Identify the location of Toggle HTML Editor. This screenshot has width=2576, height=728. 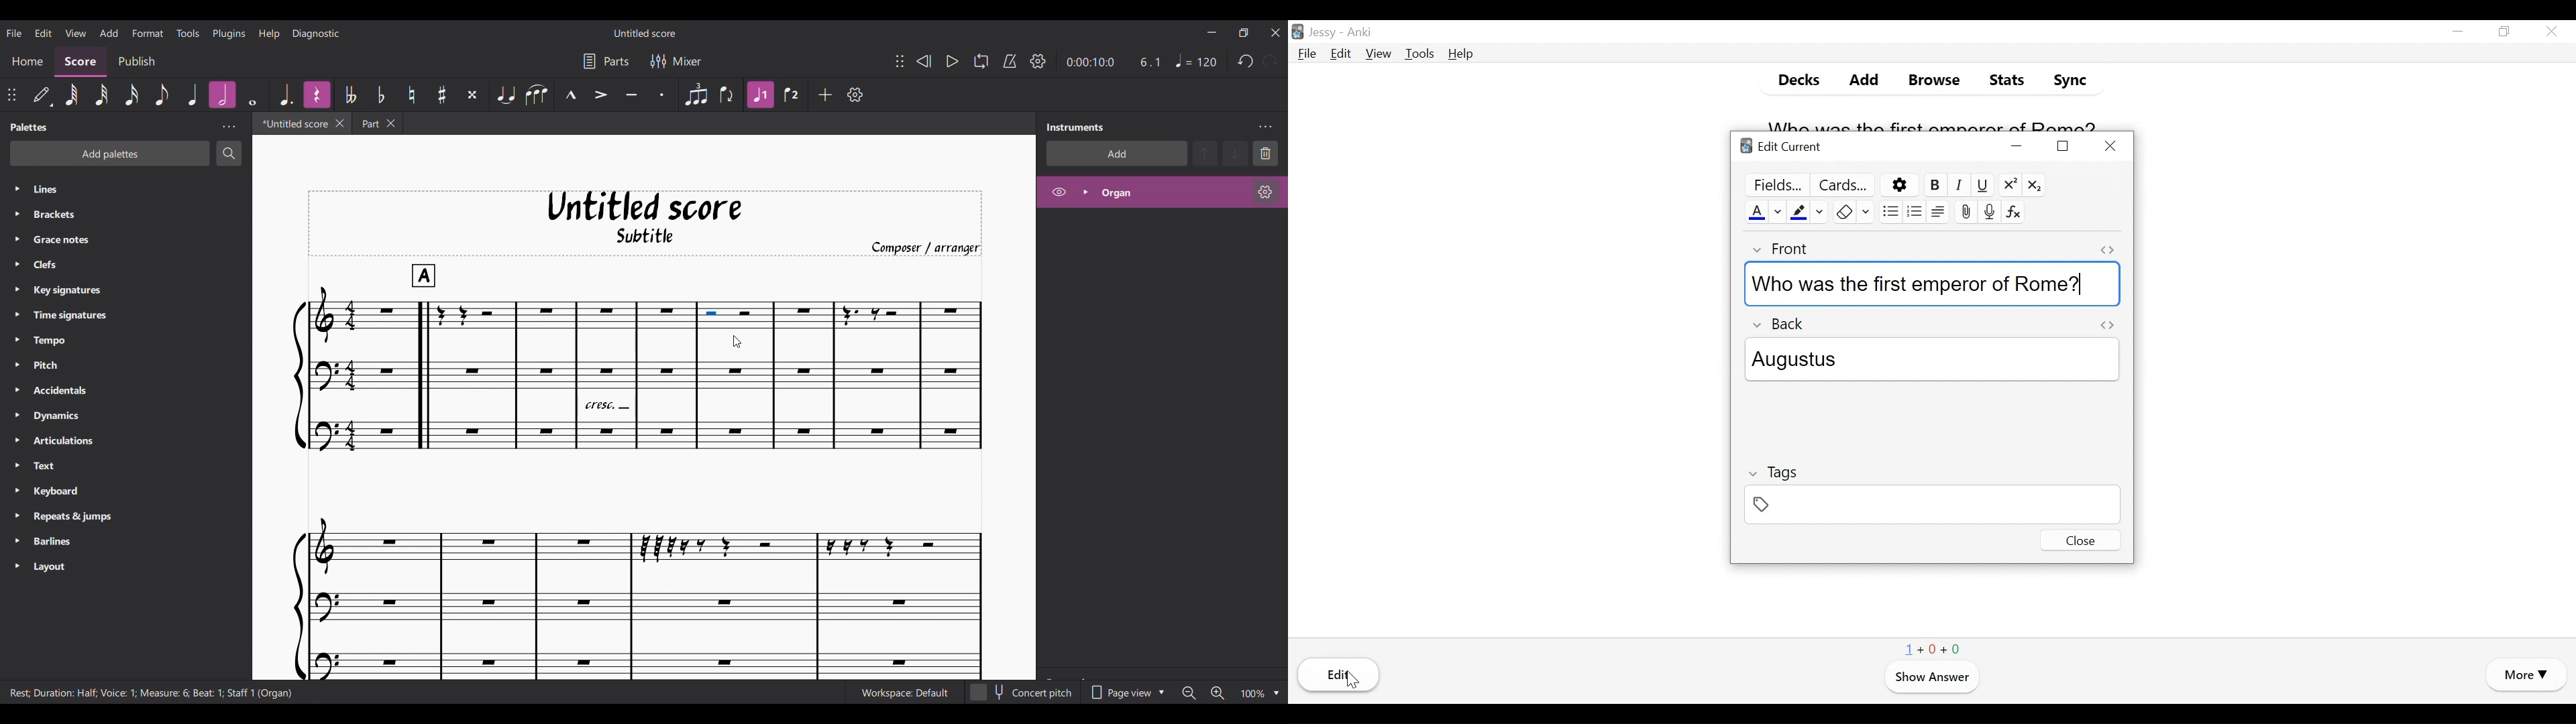
(2106, 250).